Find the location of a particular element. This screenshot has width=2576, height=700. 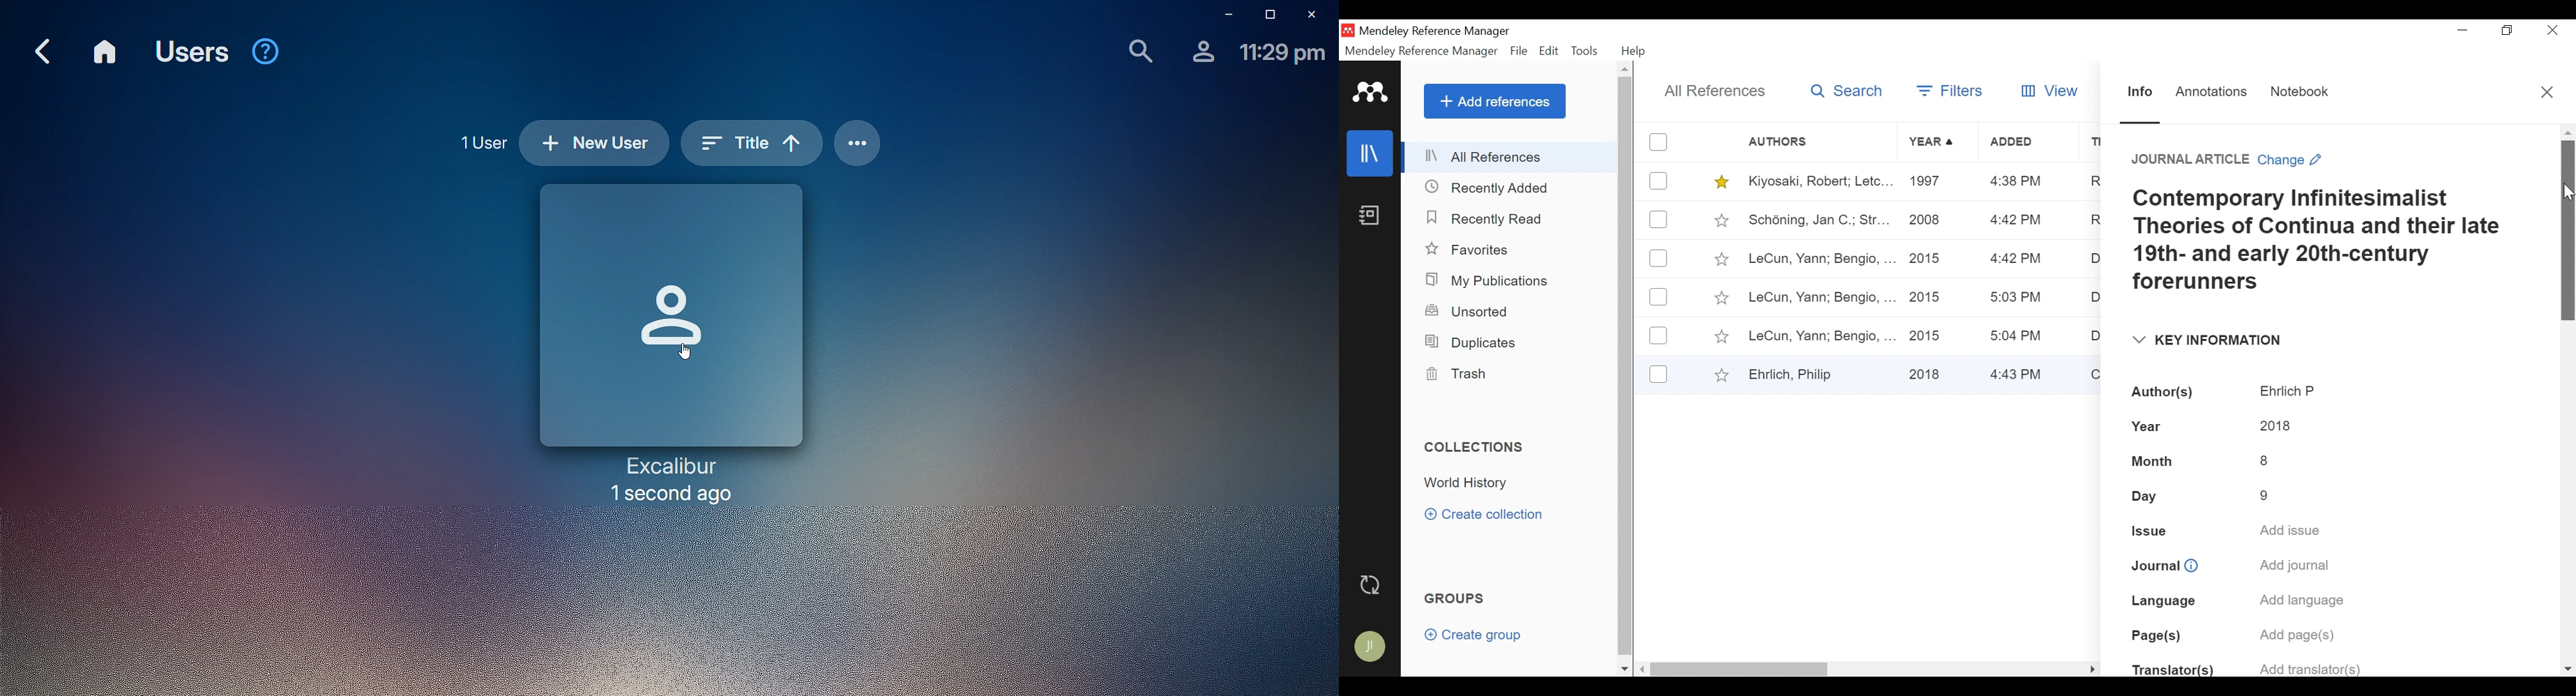

Trash is located at coordinates (1459, 375).